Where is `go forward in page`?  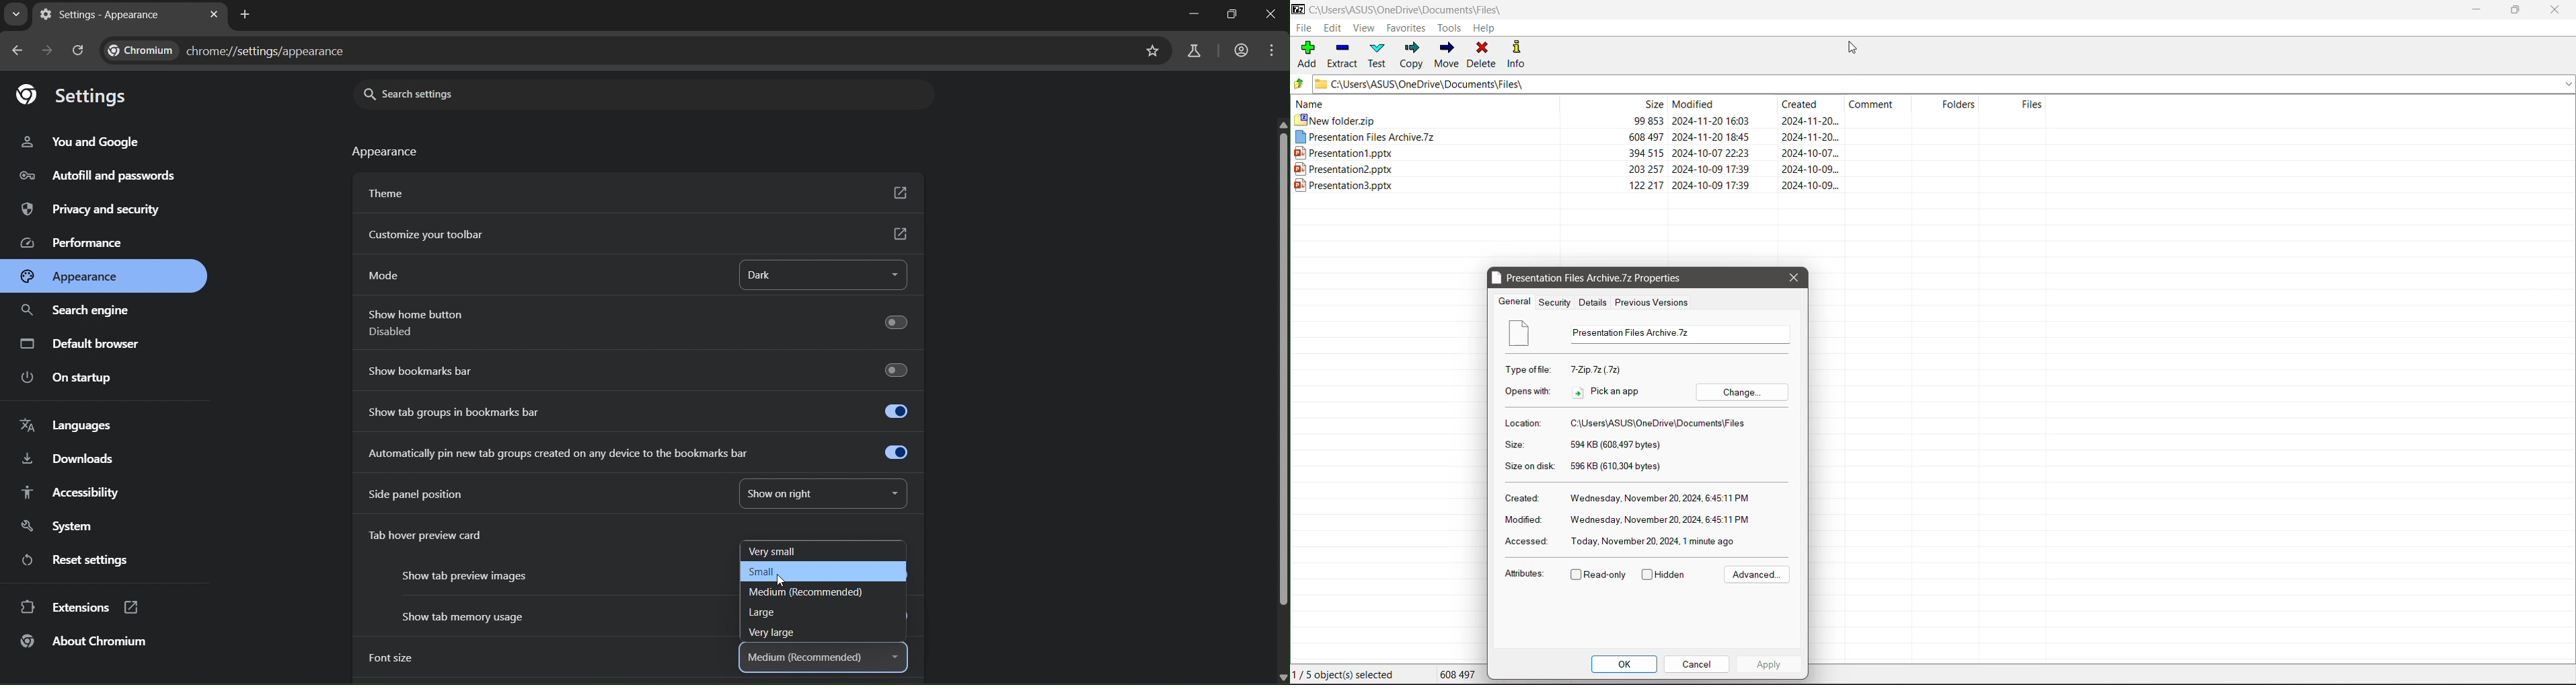
go forward in page is located at coordinates (48, 51).